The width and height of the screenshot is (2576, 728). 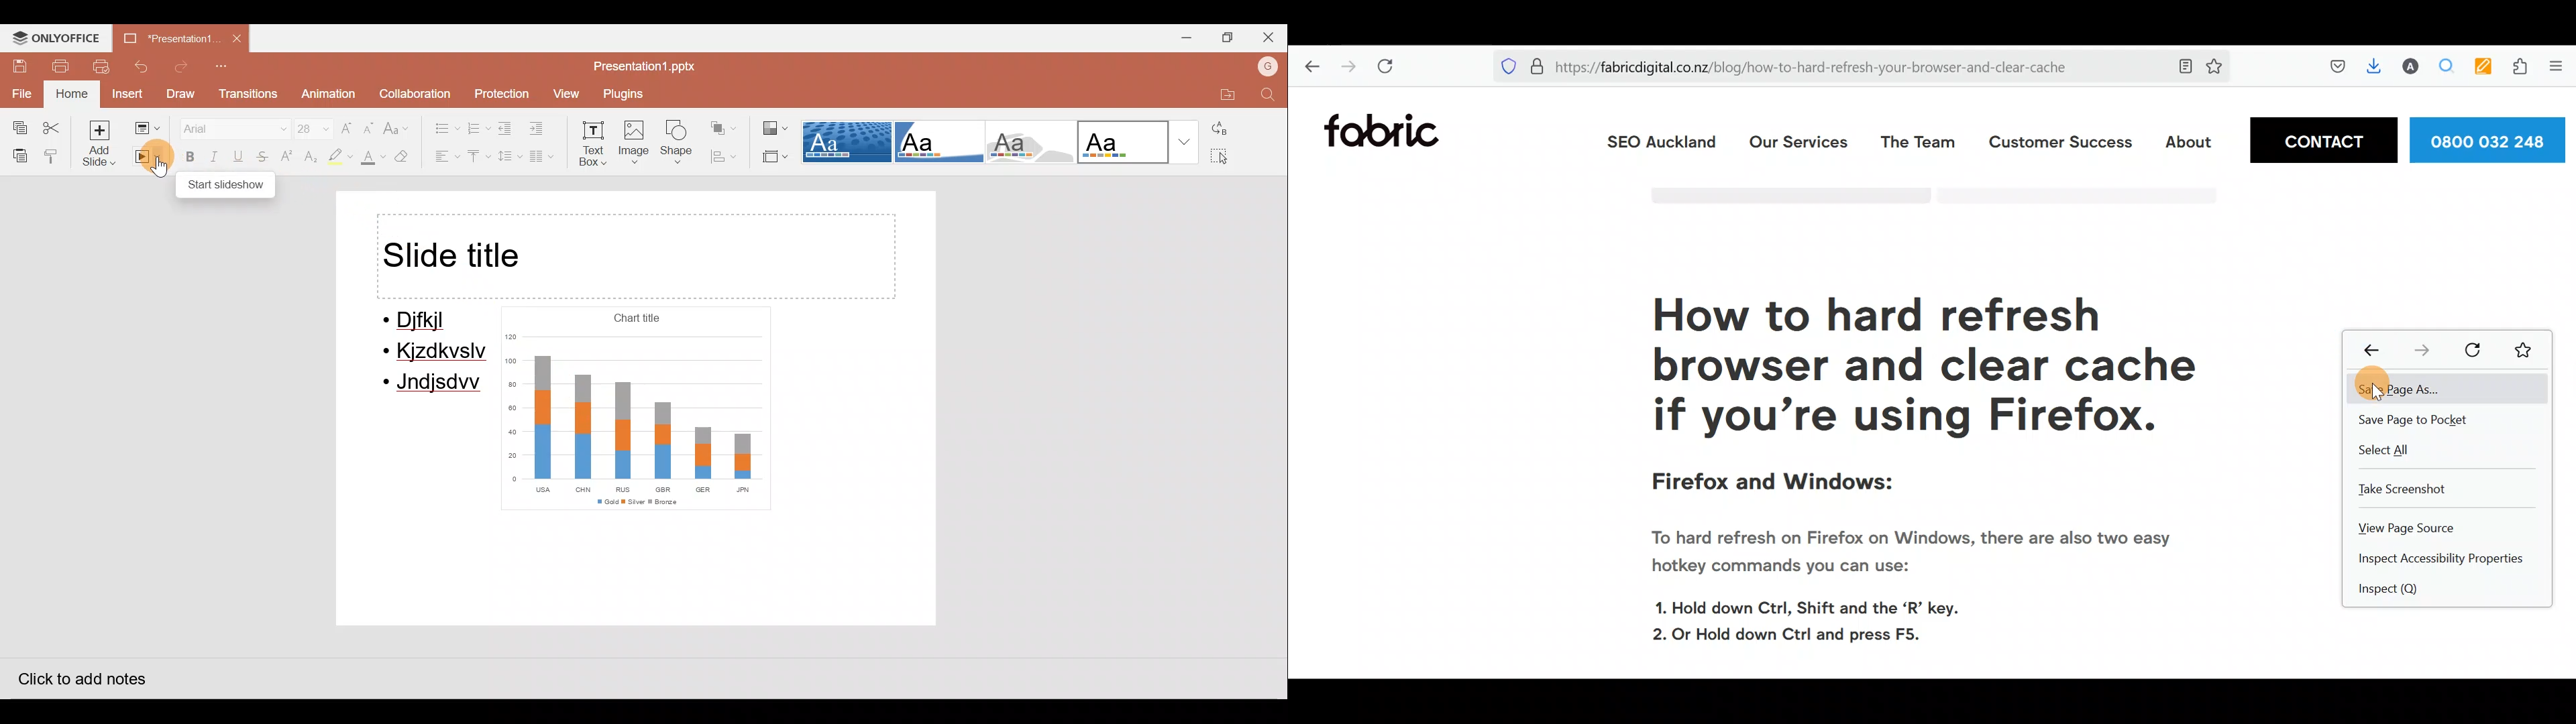 What do you see at coordinates (286, 158) in the screenshot?
I see `Superscript` at bounding box center [286, 158].